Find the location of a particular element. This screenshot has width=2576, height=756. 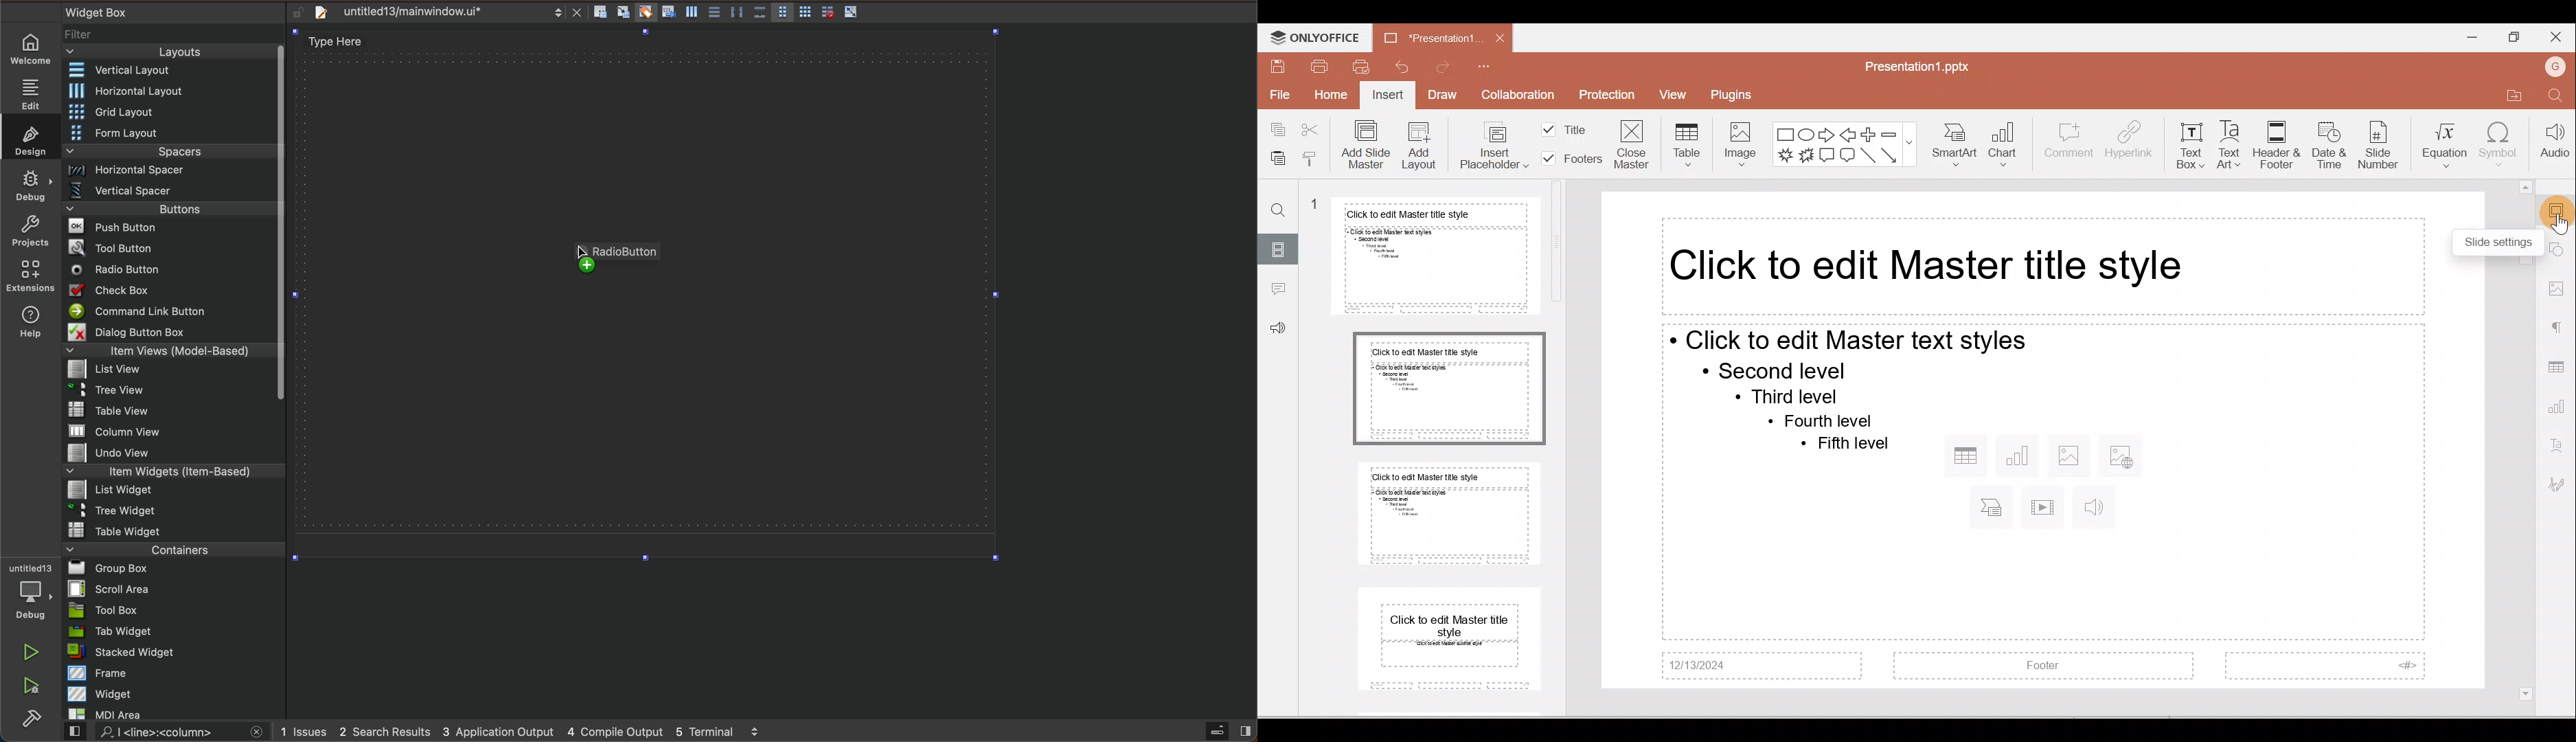

Draw is located at coordinates (1444, 97).